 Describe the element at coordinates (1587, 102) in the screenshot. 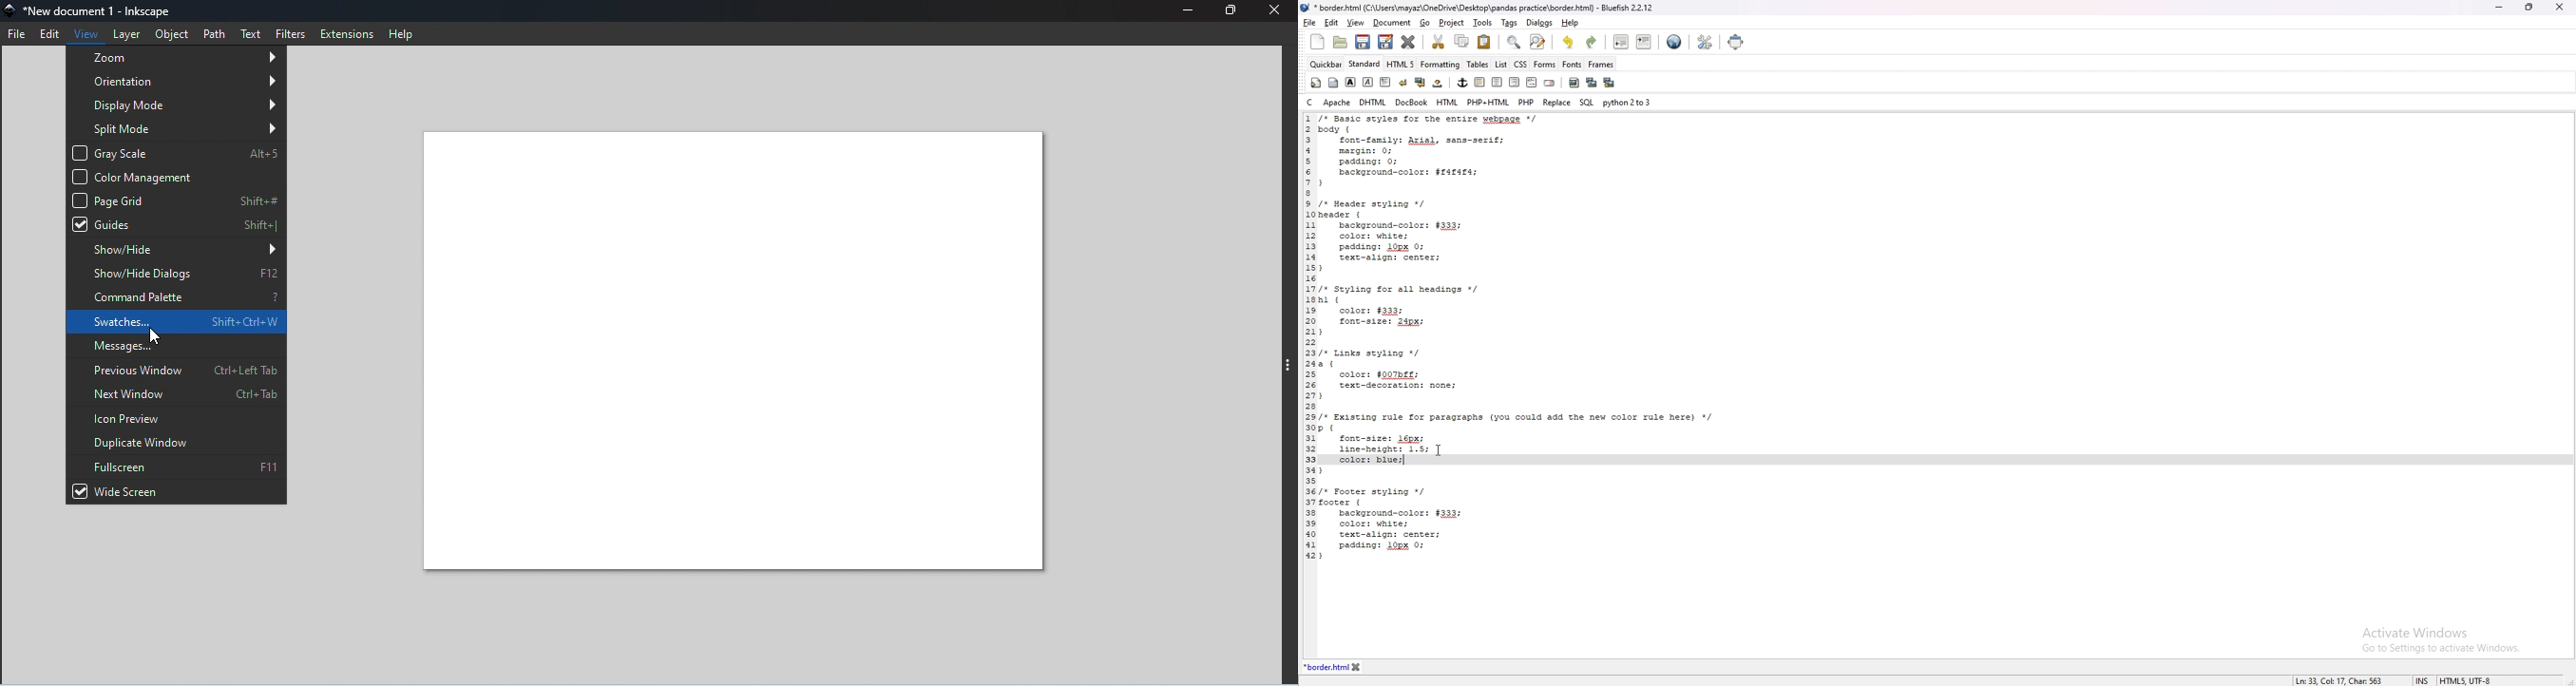

I see `sql` at that location.